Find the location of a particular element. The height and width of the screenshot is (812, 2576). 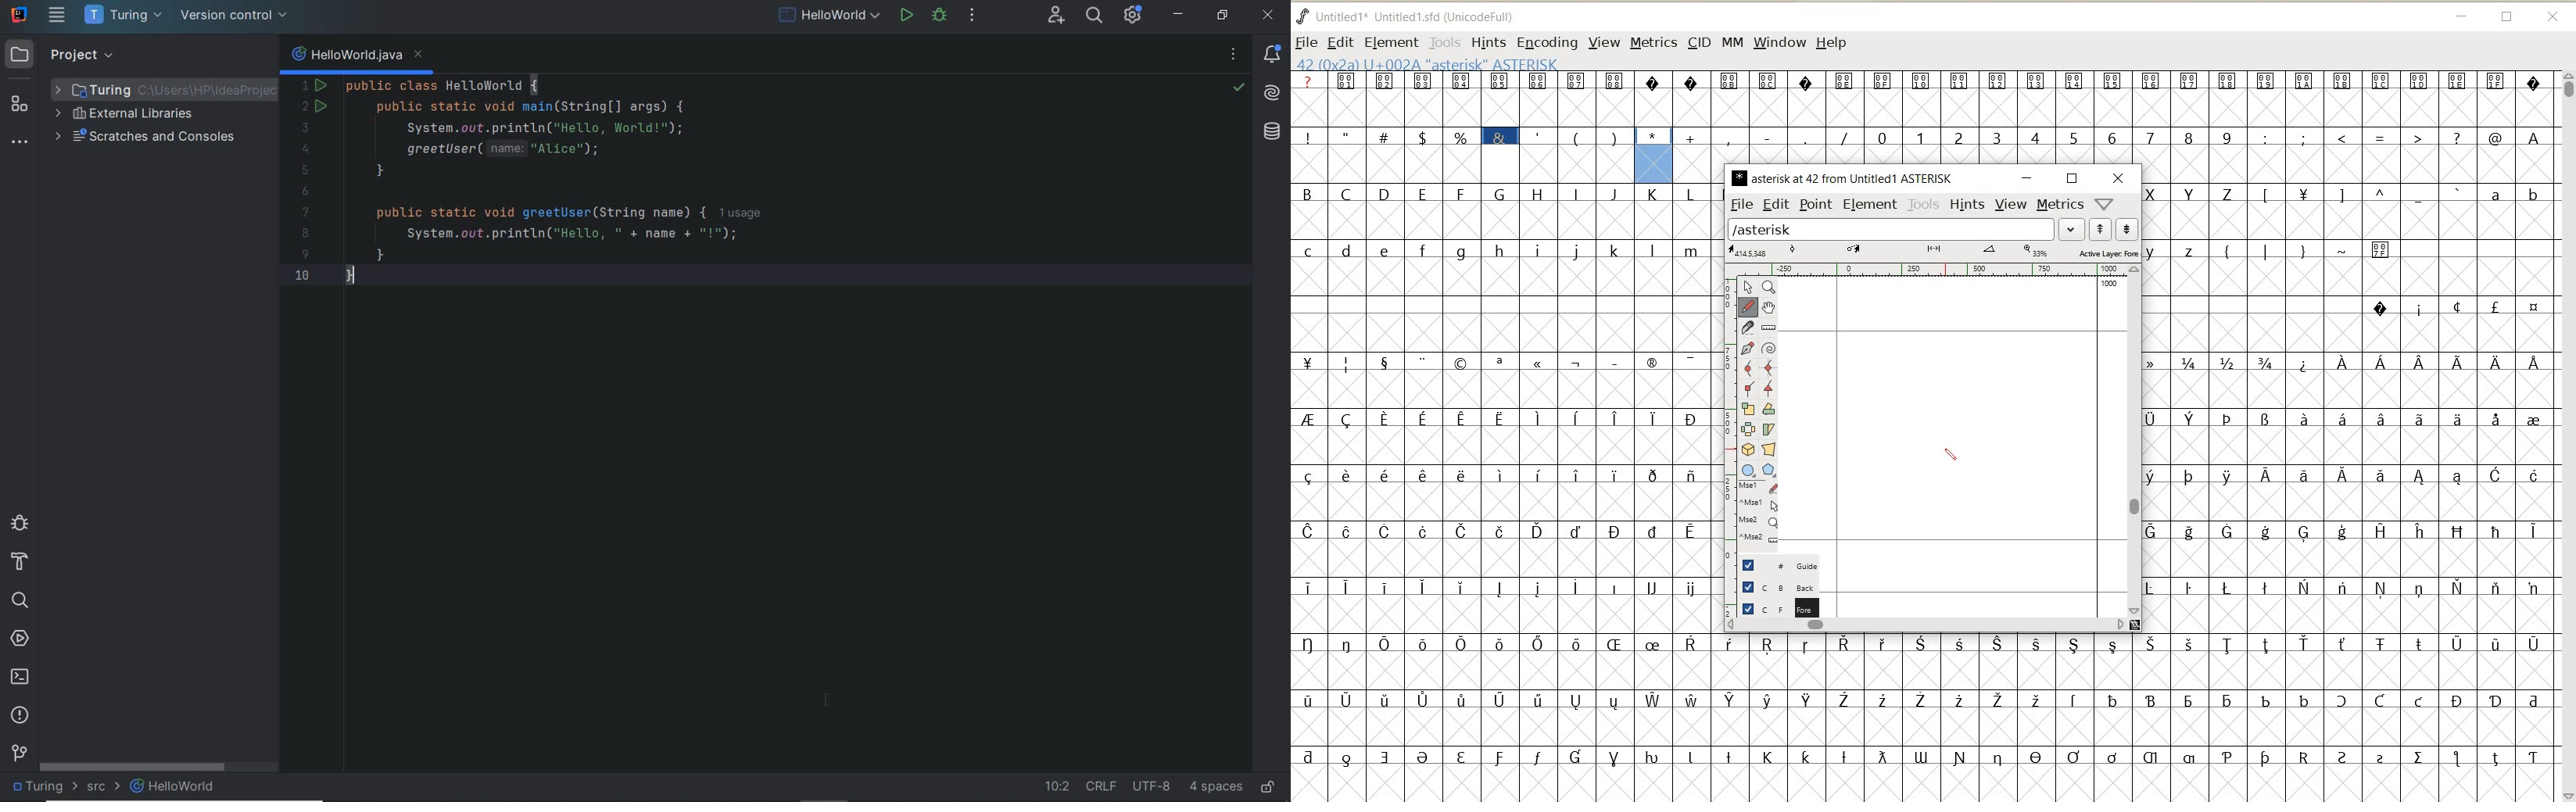

BACKGROUND is located at coordinates (1772, 585).